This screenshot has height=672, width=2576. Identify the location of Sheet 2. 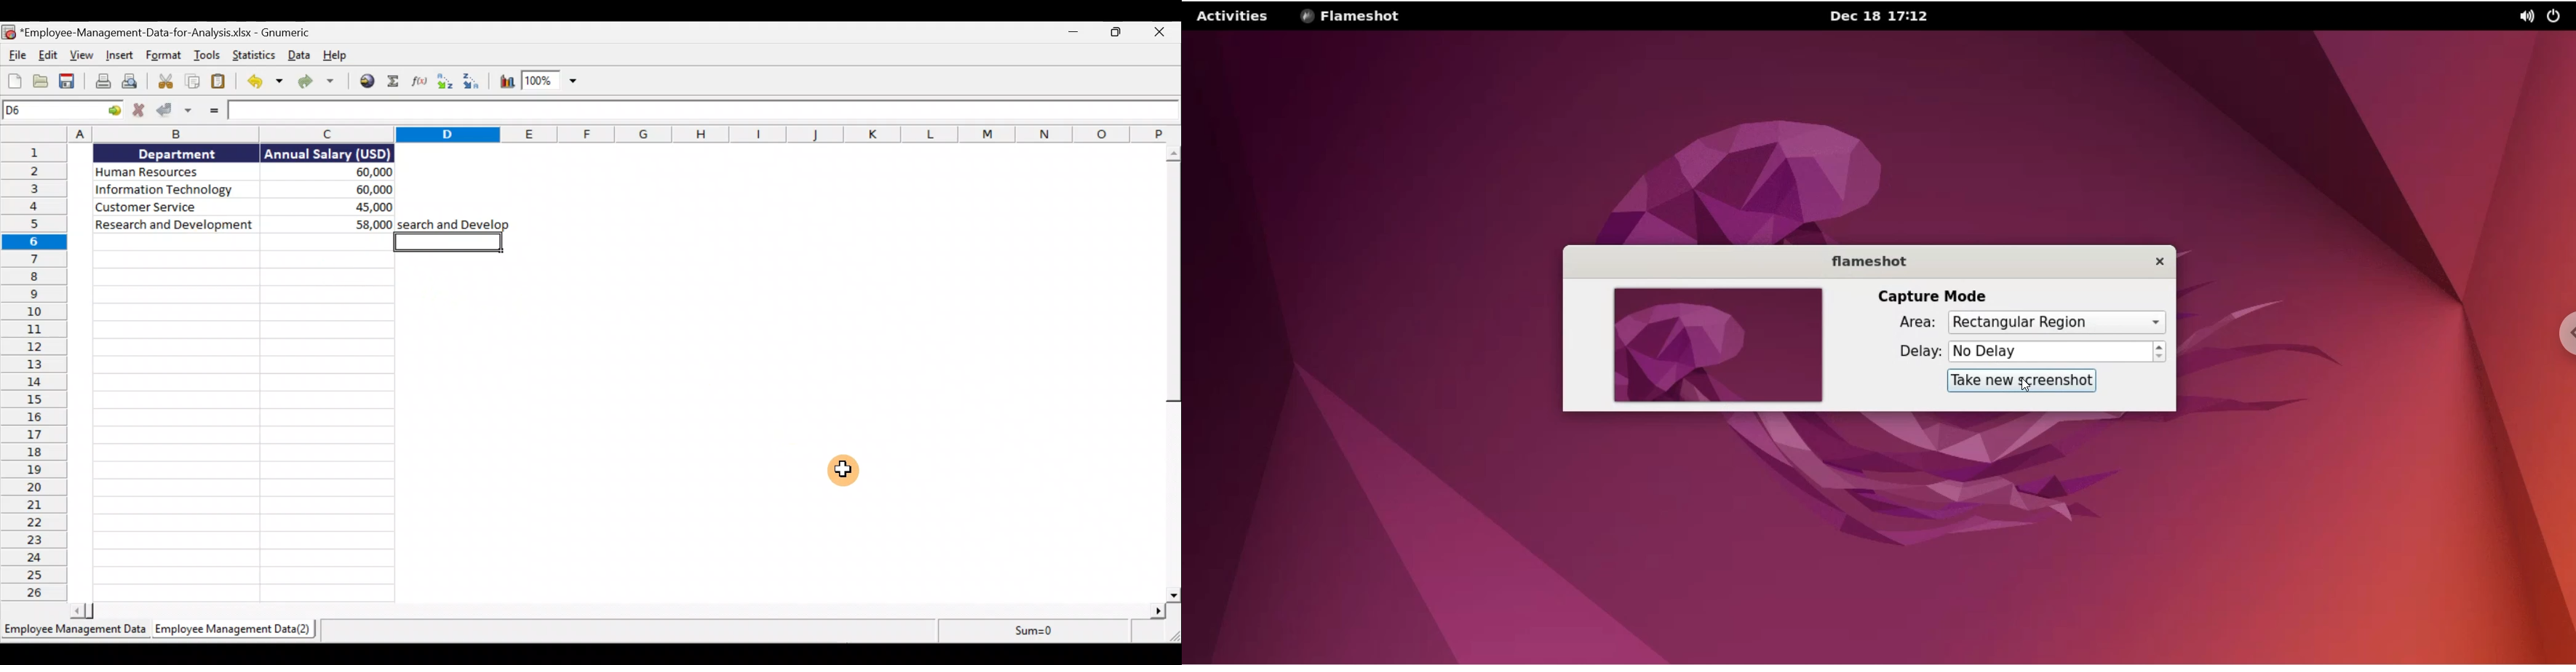
(239, 632).